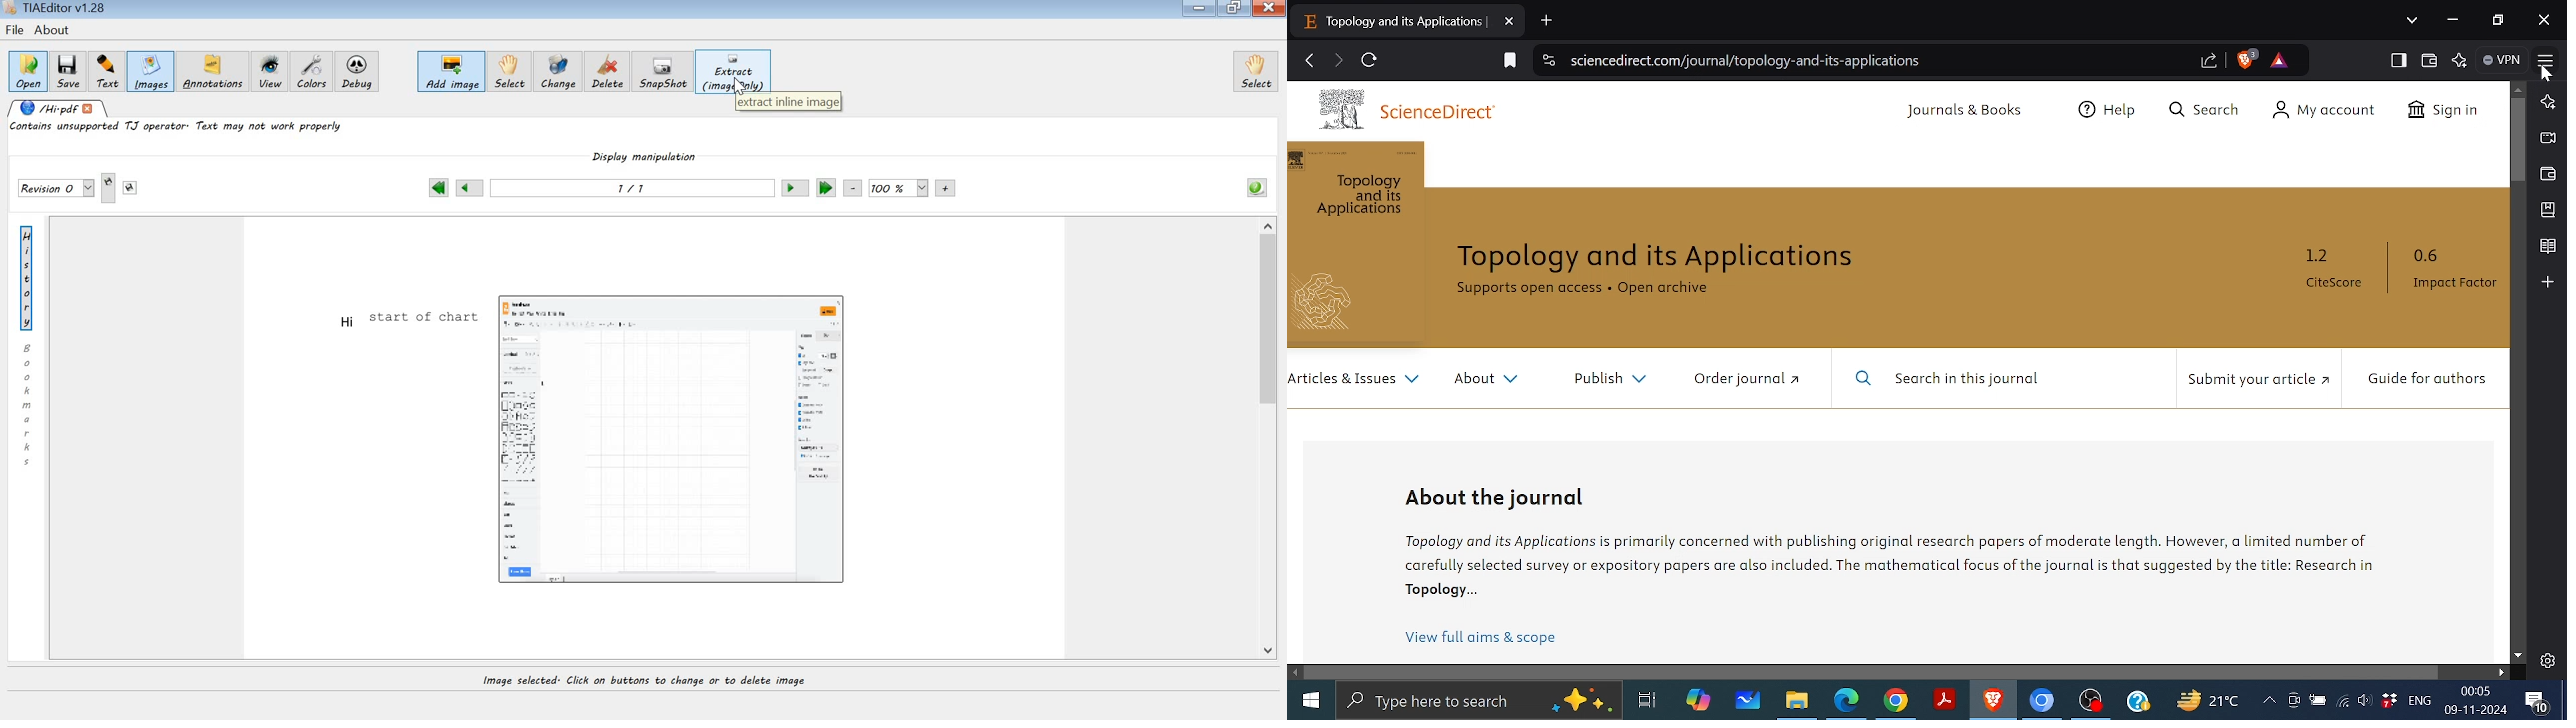 This screenshot has width=2576, height=728. Describe the element at coordinates (1510, 21) in the screenshot. I see `Close window` at that location.